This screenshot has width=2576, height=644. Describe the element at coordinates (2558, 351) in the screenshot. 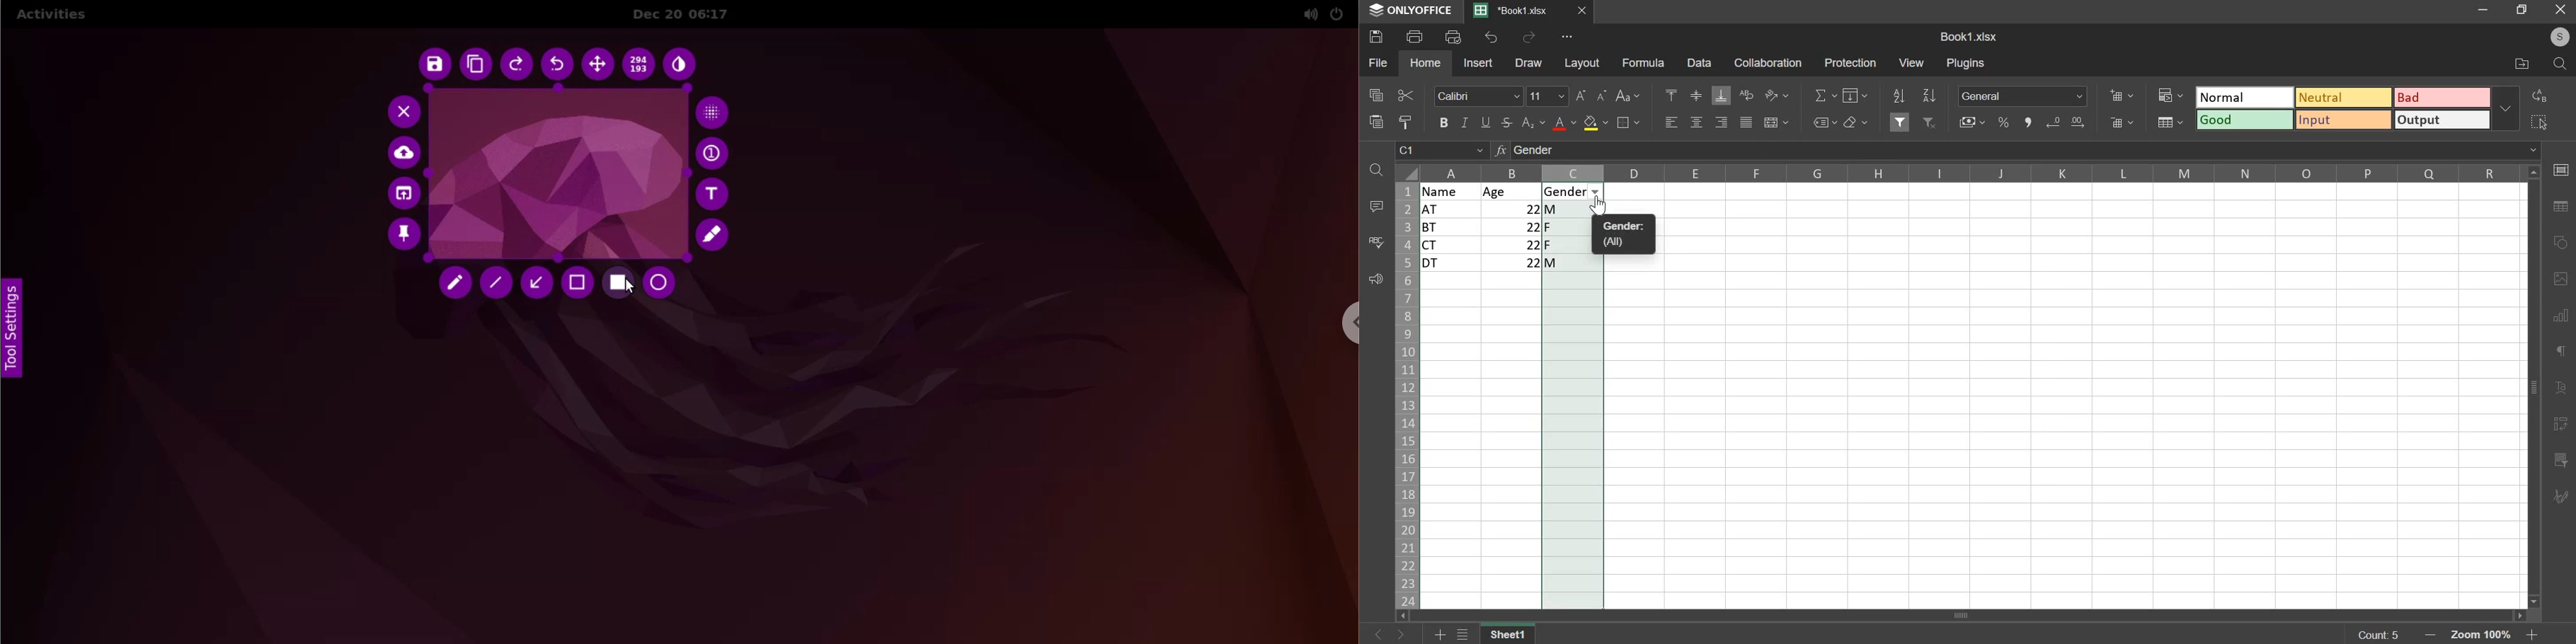

I see `paragraph` at that location.